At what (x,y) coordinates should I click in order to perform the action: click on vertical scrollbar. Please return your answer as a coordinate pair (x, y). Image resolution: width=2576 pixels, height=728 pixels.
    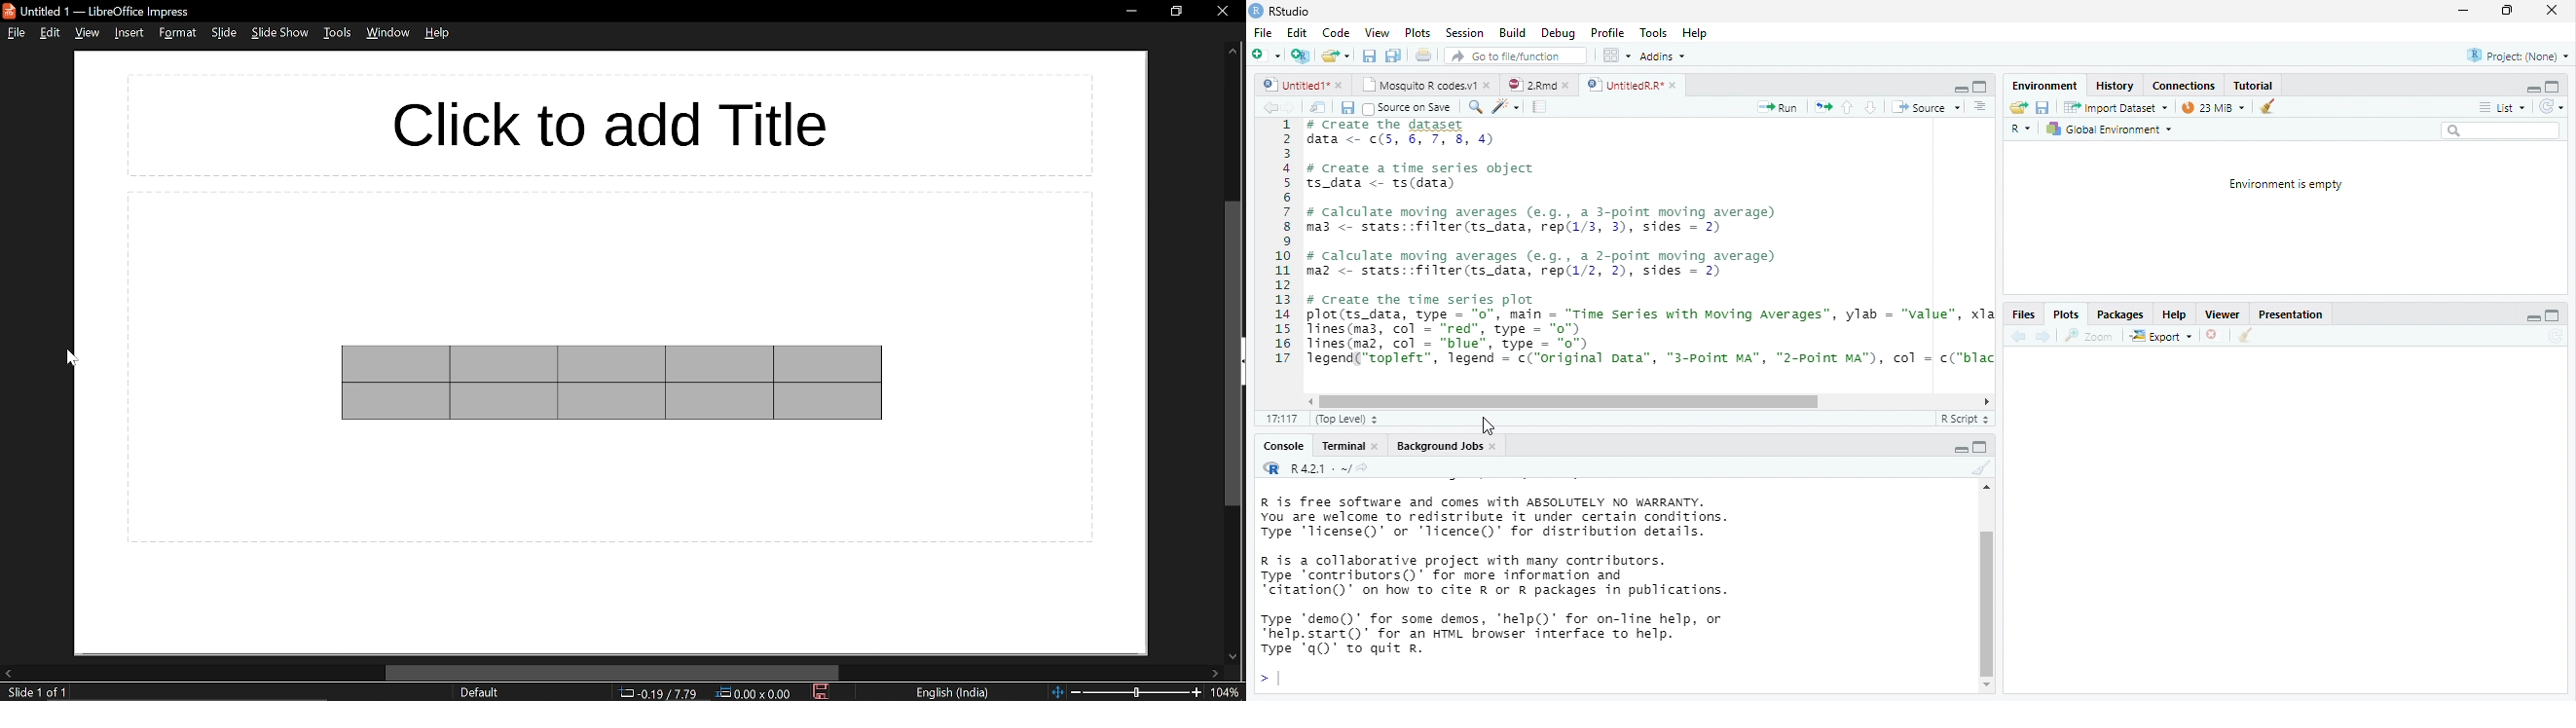
    Looking at the image, I should click on (1228, 353).